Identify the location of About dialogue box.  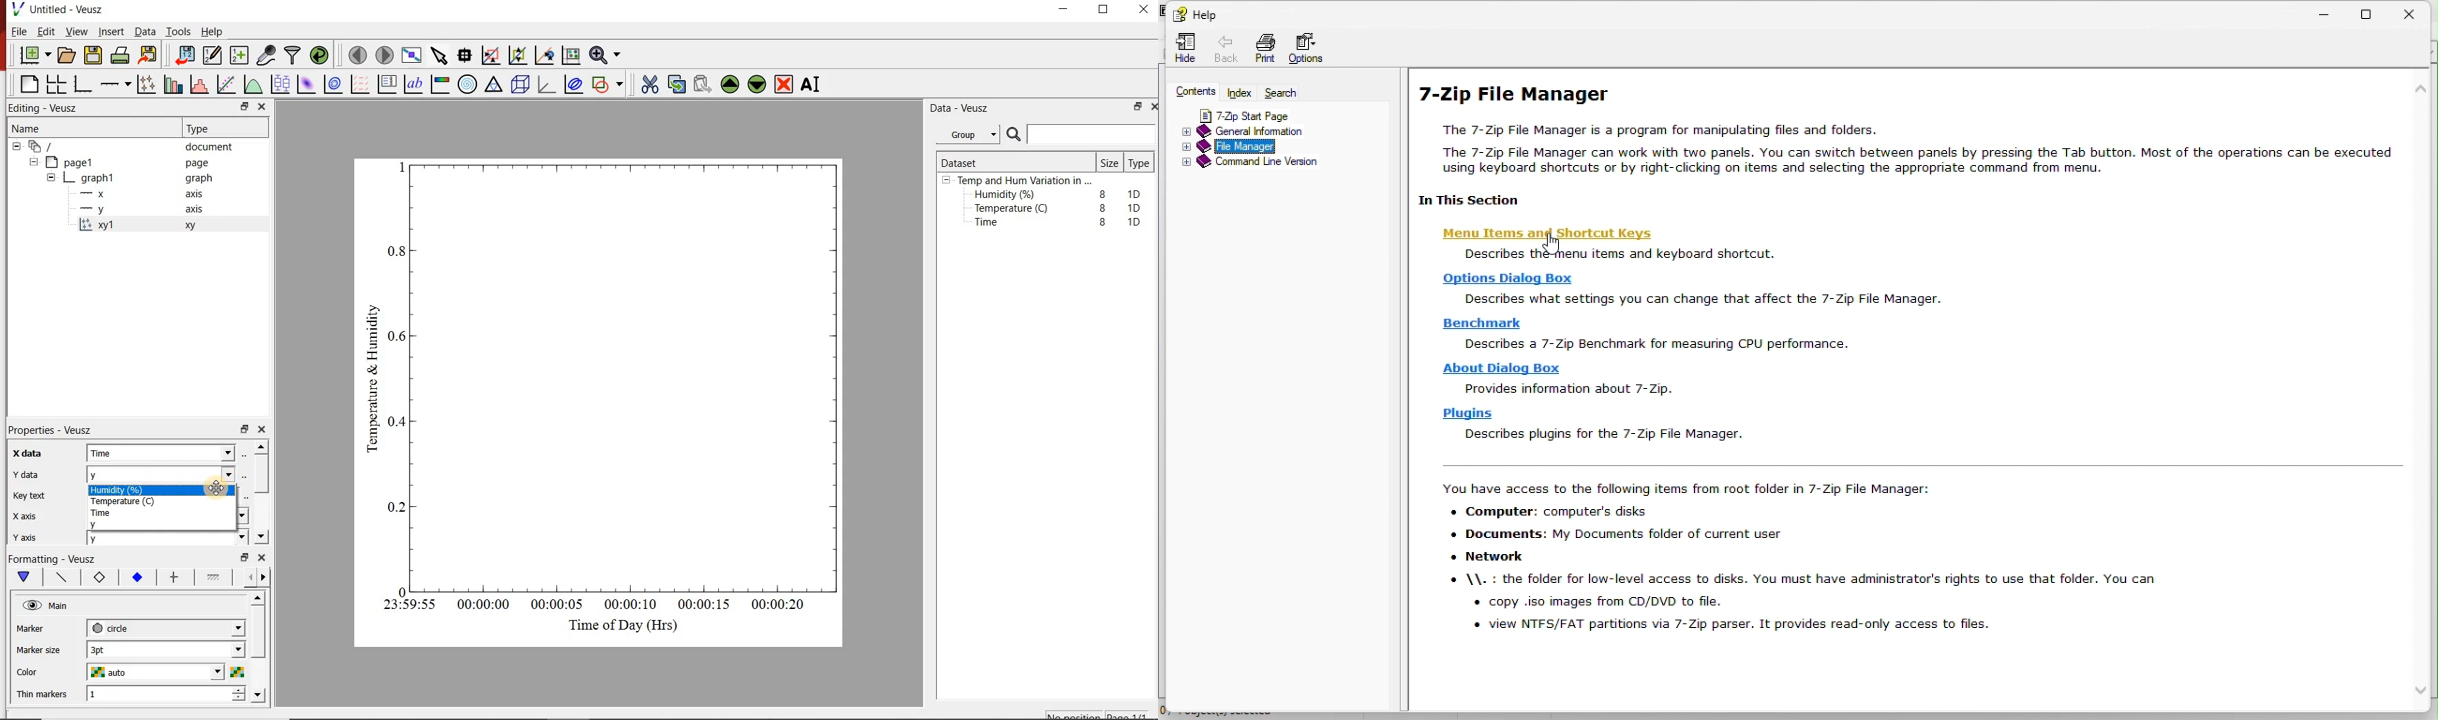
(1501, 368).